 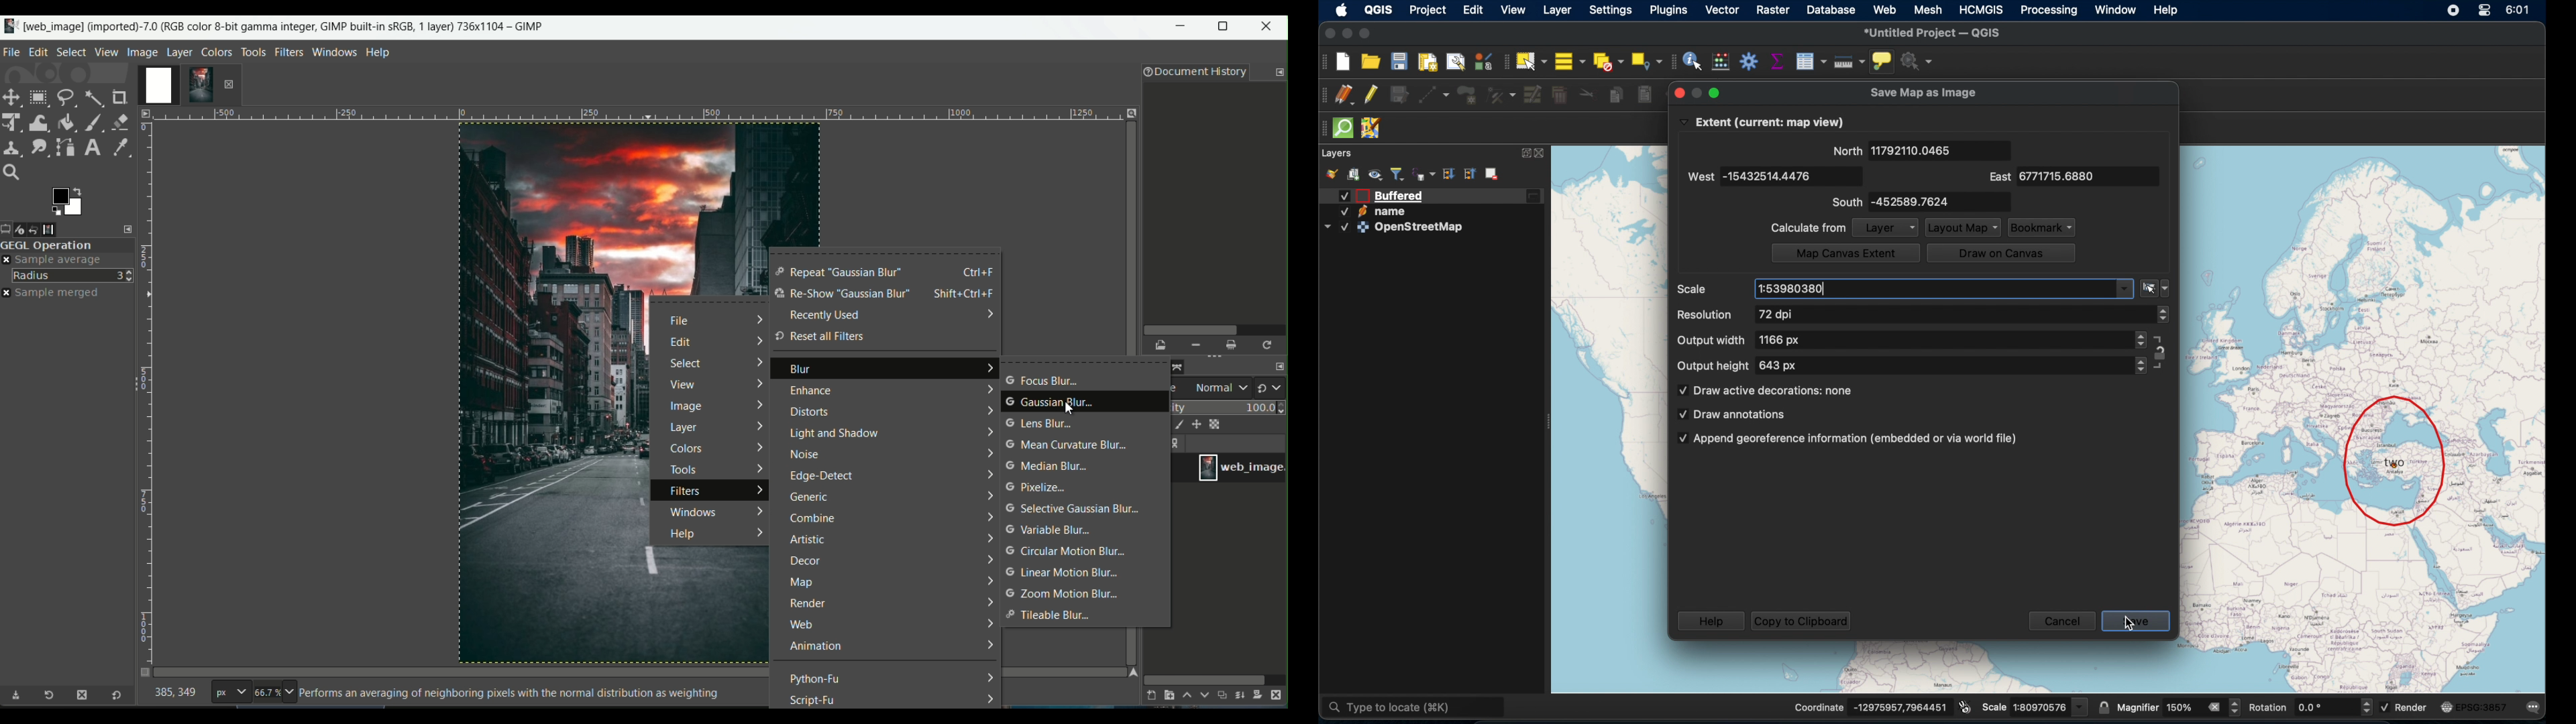 I want to click on mean curvature blur, so click(x=1071, y=445).